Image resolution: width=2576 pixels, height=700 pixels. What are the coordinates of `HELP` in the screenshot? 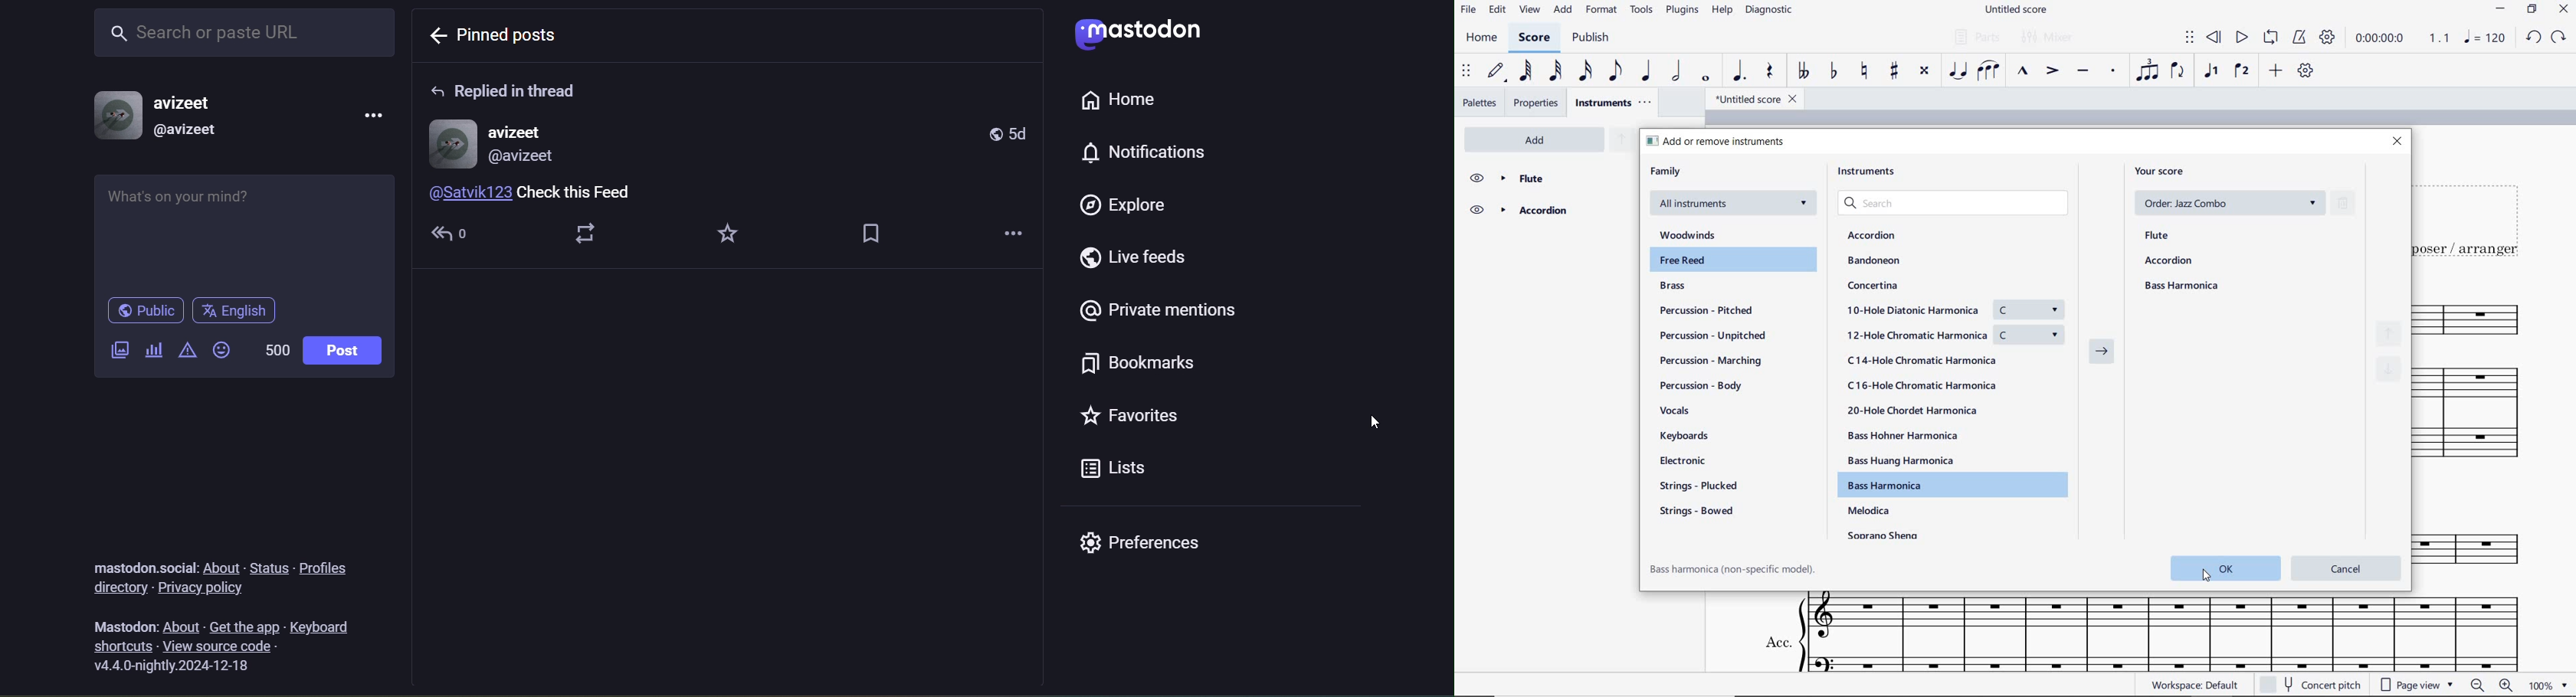 It's located at (1723, 11).